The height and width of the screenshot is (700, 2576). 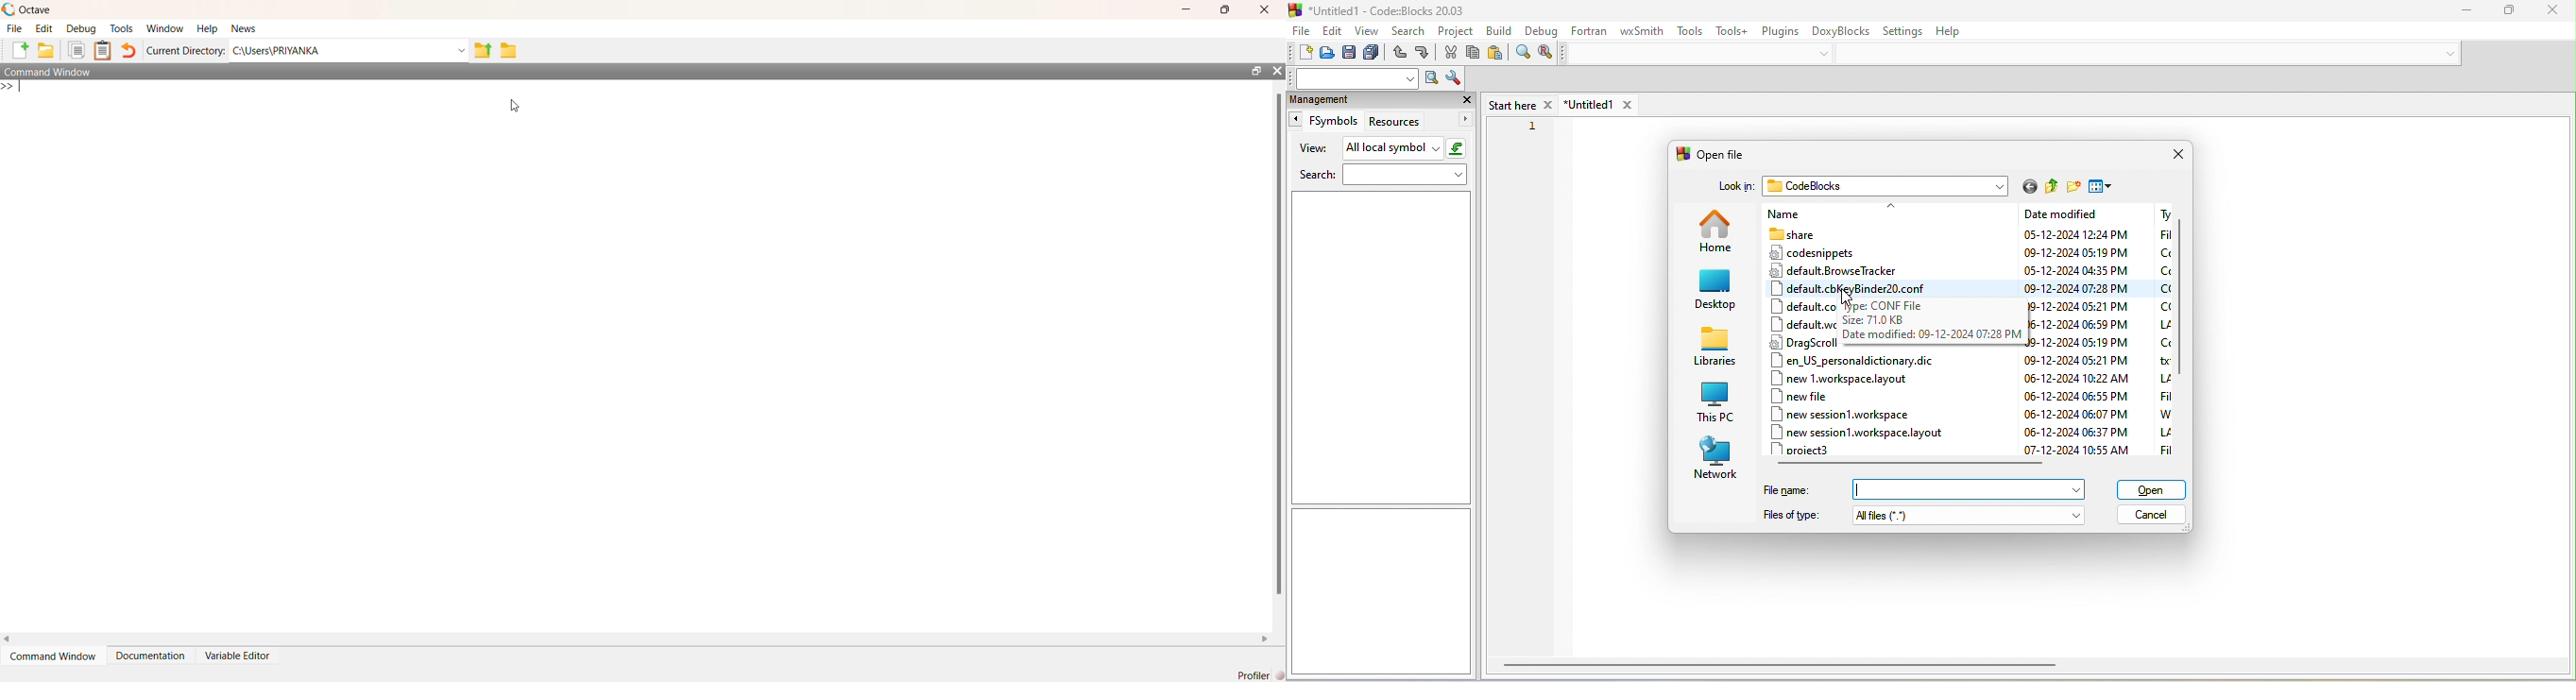 I want to click on open, so click(x=2155, y=487).